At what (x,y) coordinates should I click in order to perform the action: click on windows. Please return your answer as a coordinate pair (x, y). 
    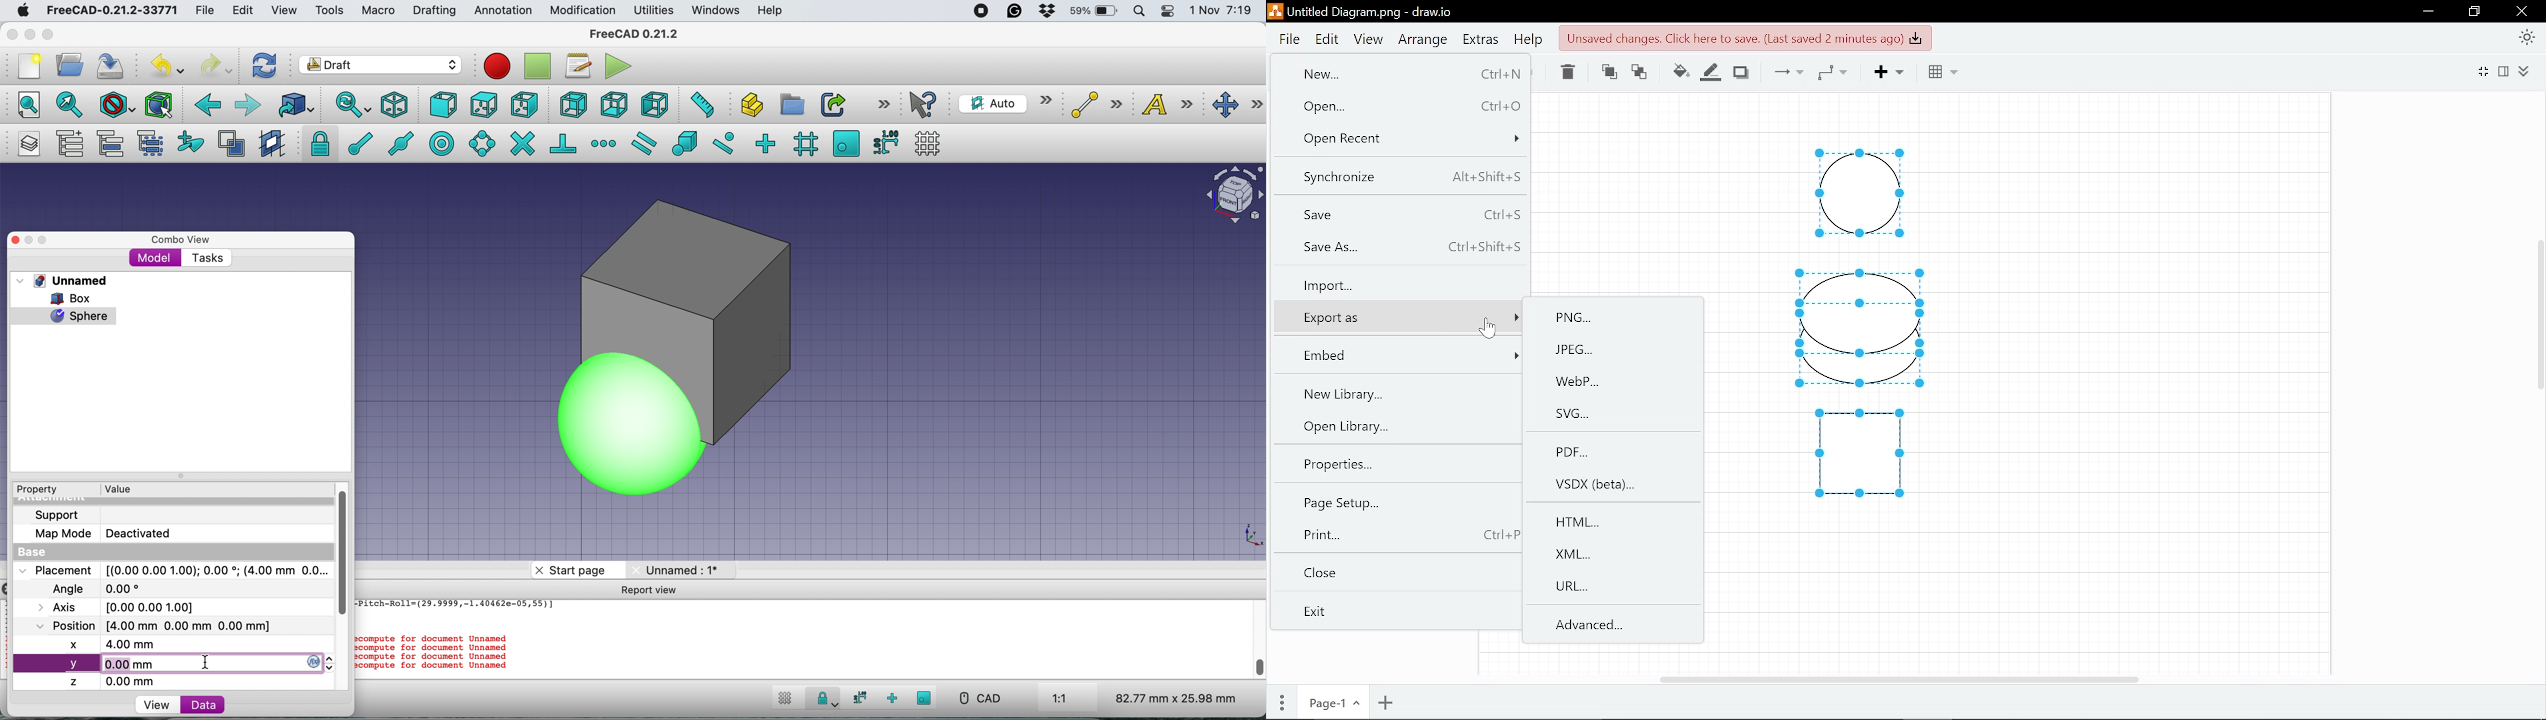
    Looking at the image, I should click on (717, 10).